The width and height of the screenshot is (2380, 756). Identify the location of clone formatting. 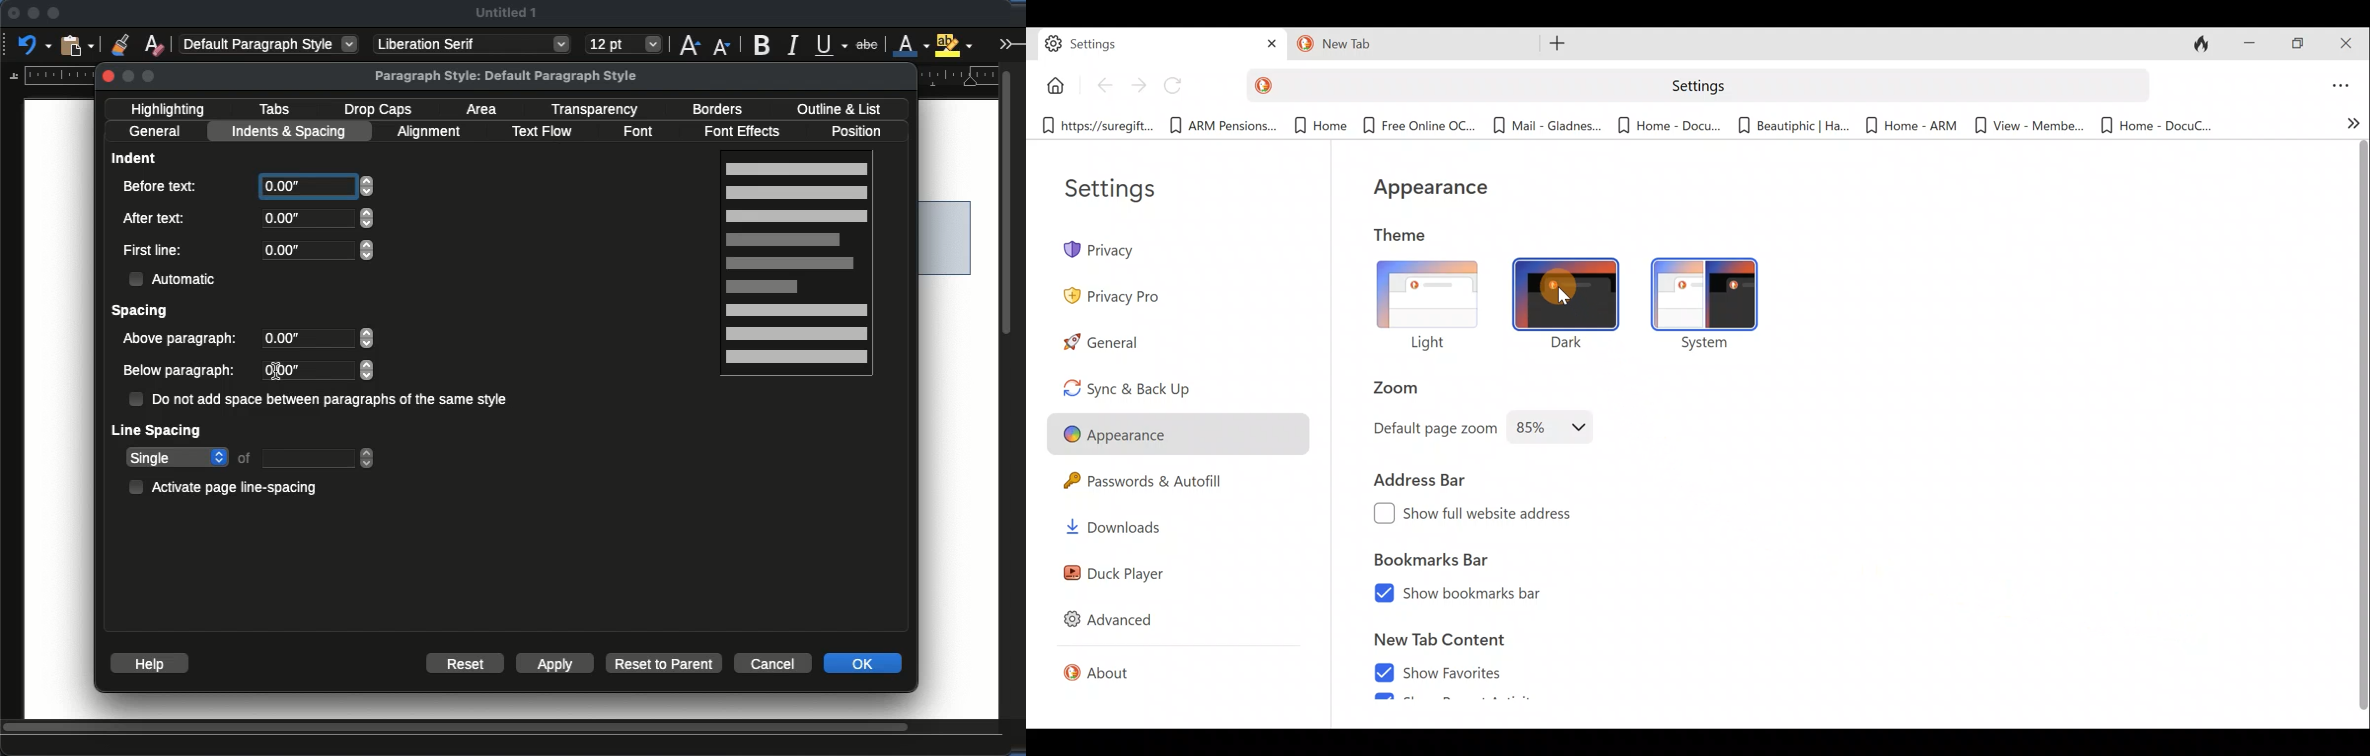
(120, 44).